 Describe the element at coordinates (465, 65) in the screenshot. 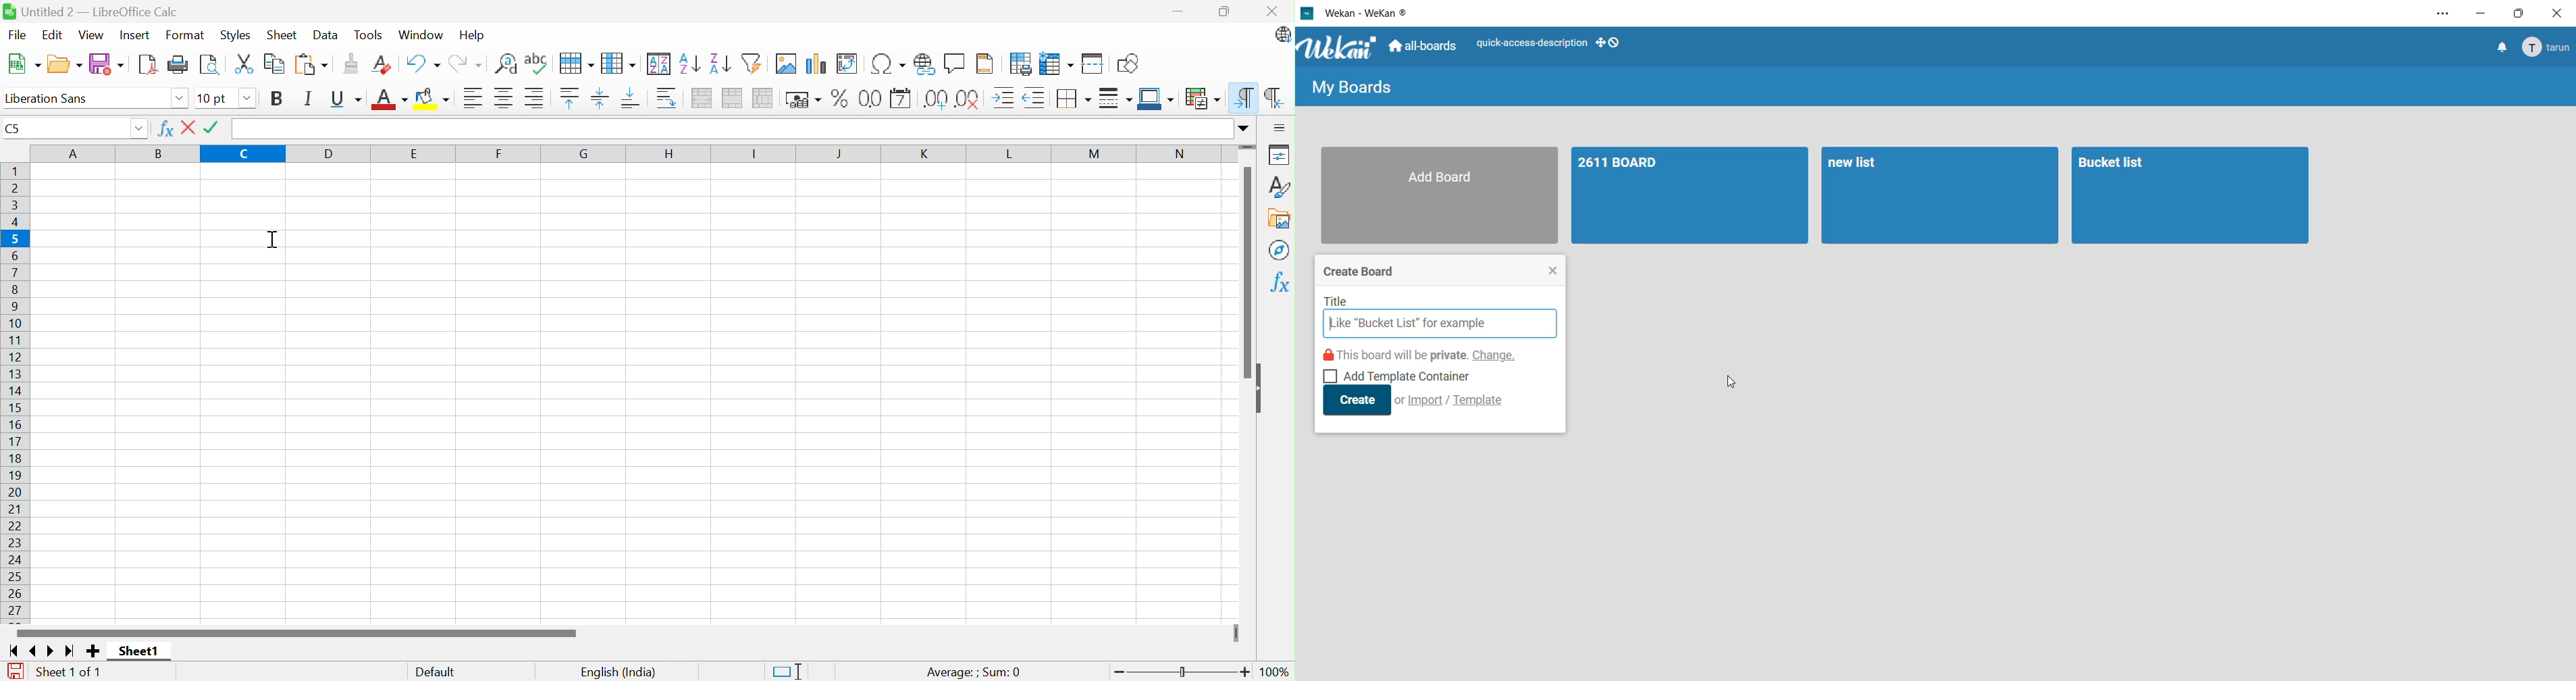

I see `Redo` at that location.